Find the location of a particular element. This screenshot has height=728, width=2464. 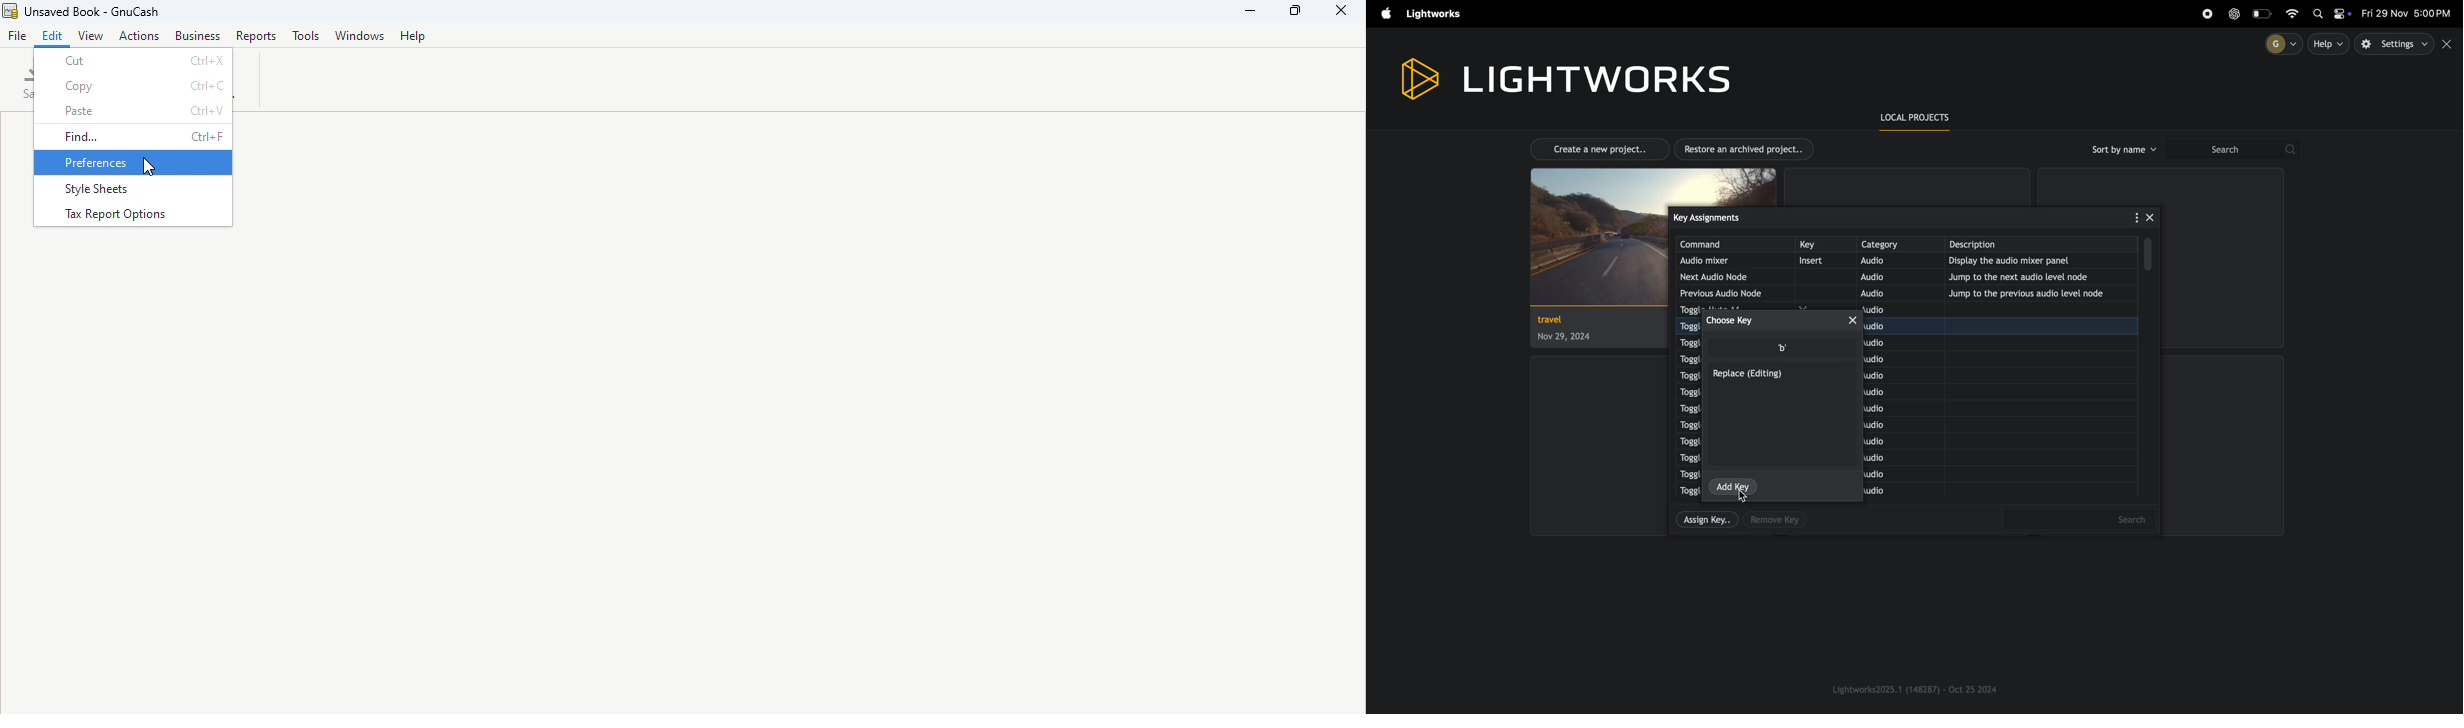

Style sheets is located at coordinates (135, 186).